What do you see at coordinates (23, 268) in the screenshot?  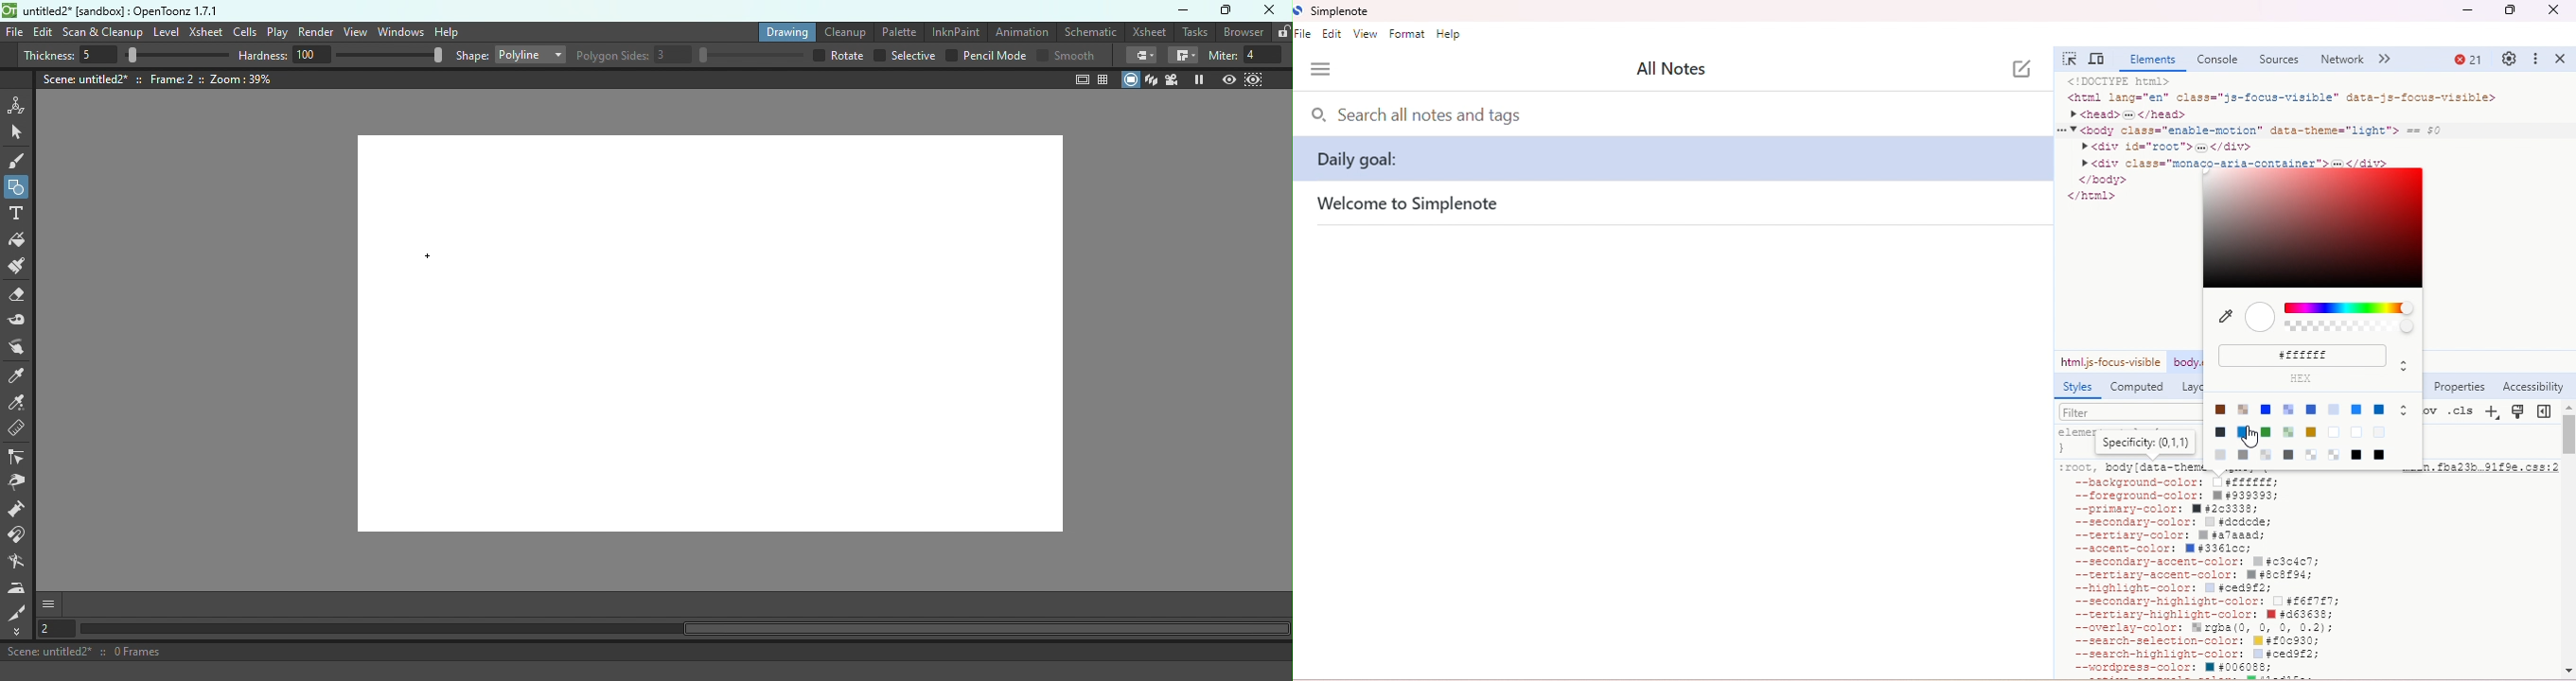 I see `Paint Brush tool` at bounding box center [23, 268].